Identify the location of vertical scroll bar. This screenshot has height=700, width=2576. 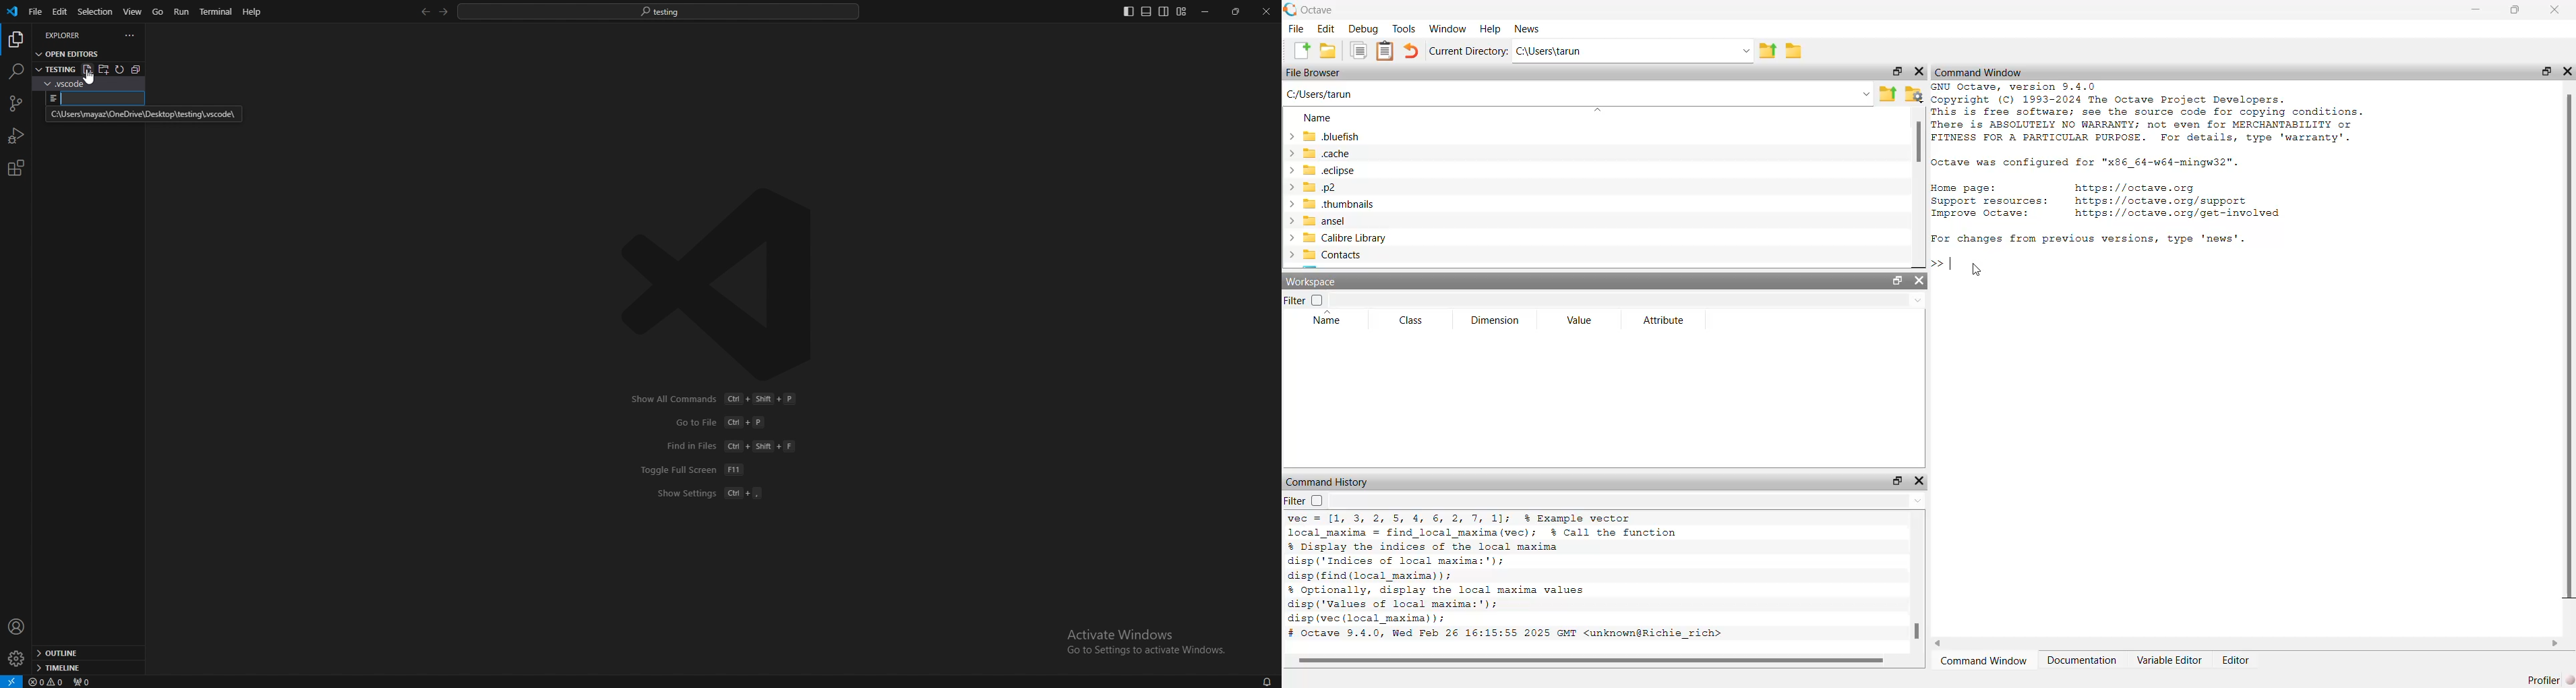
(1917, 581).